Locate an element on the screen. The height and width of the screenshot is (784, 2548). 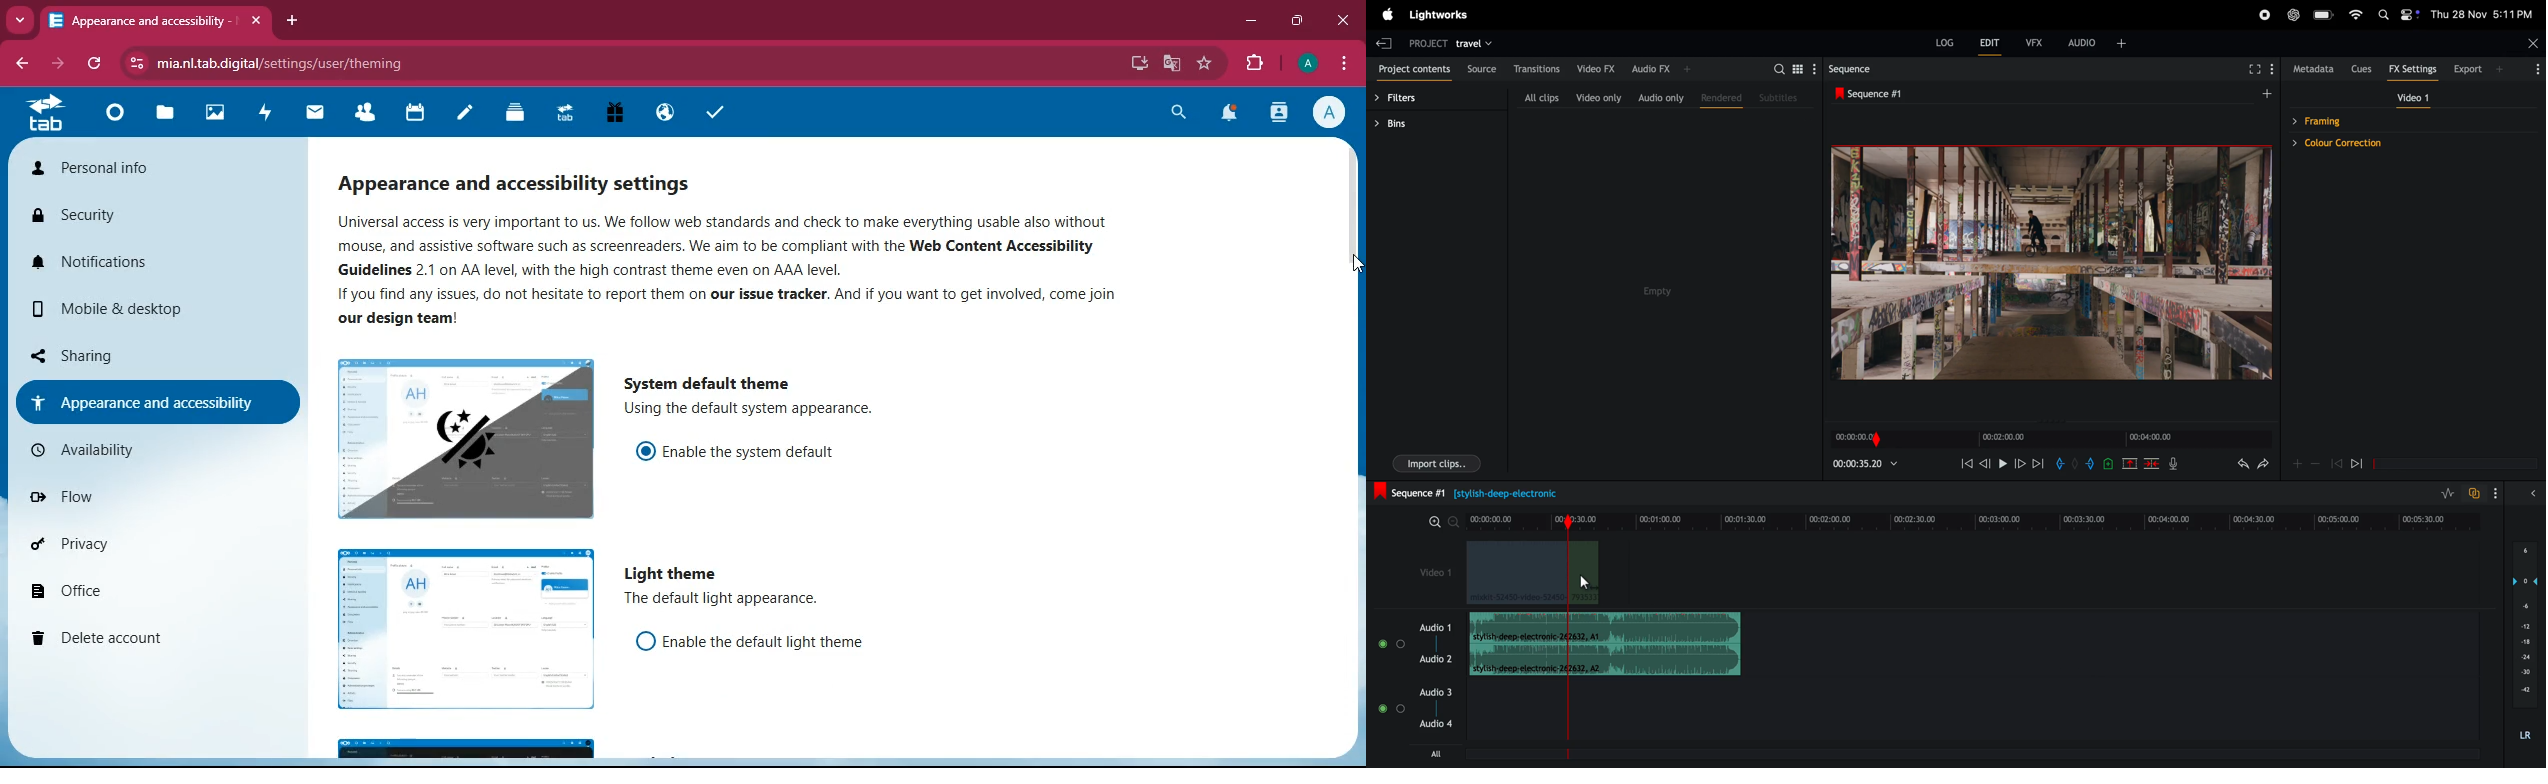
calendar is located at coordinates (412, 113).